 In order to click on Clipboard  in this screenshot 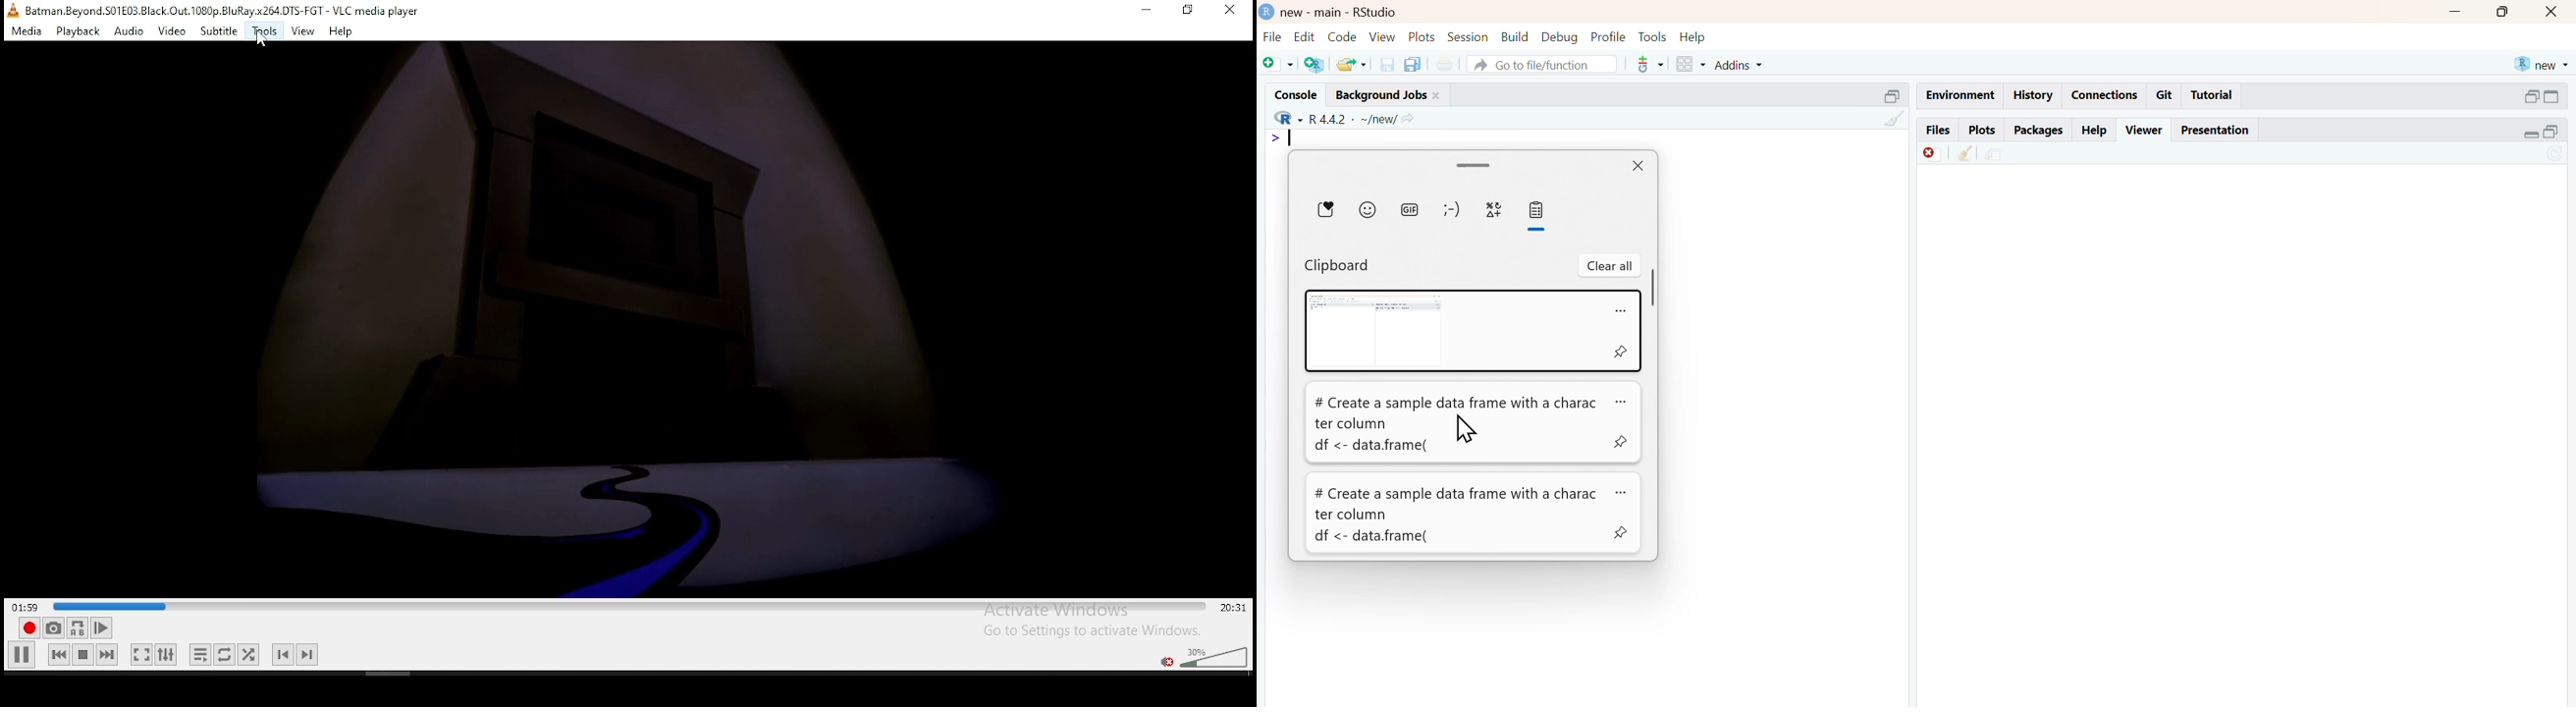, I will do `click(1338, 267)`.